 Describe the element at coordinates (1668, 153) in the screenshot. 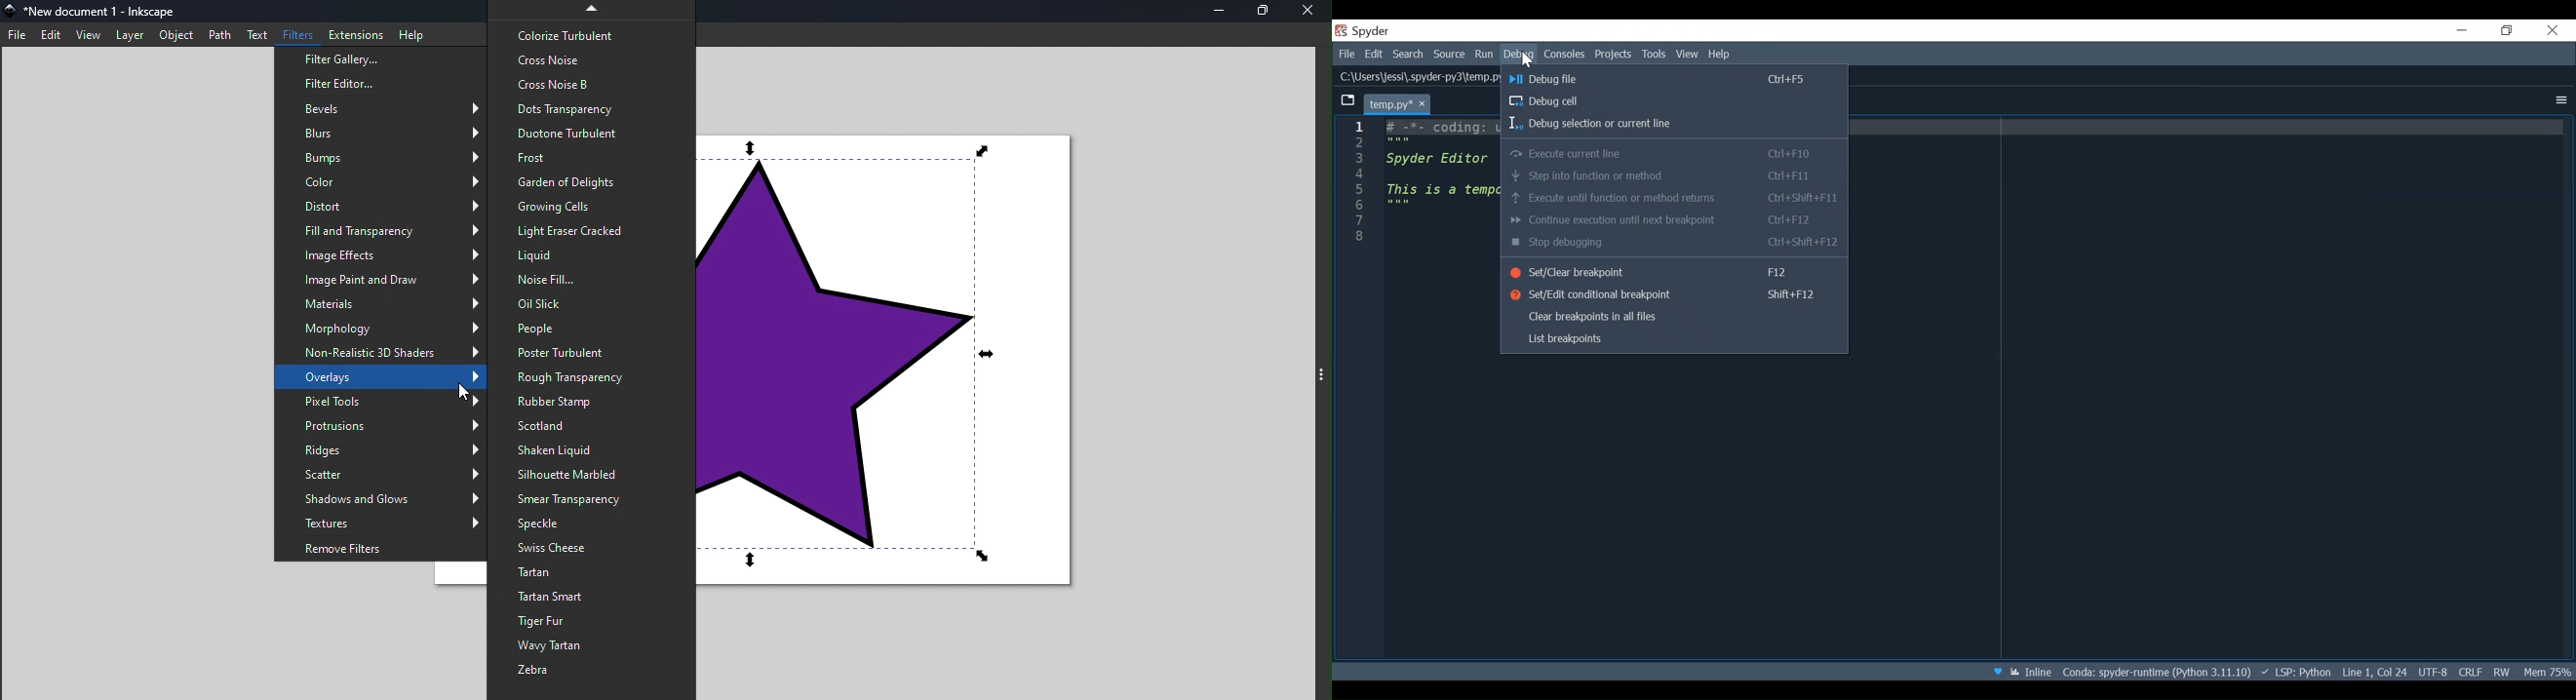

I see `Execute current line` at that location.